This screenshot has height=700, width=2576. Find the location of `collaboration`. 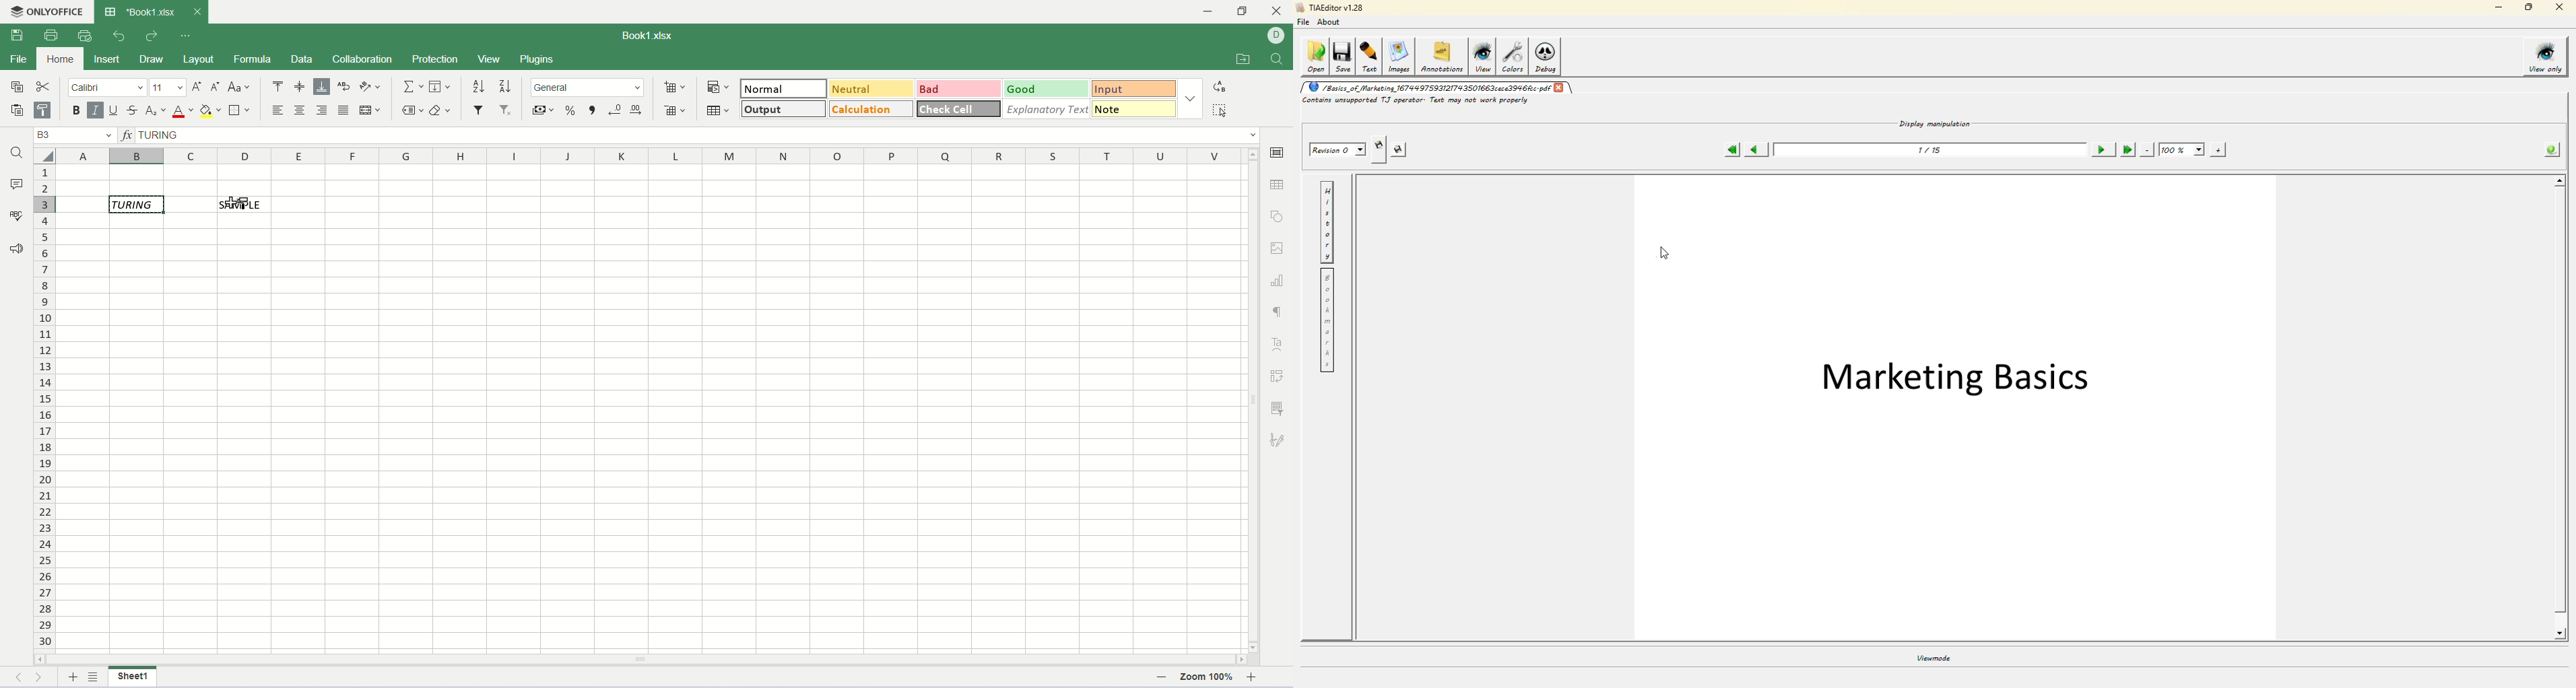

collaboration is located at coordinates (366, 61).